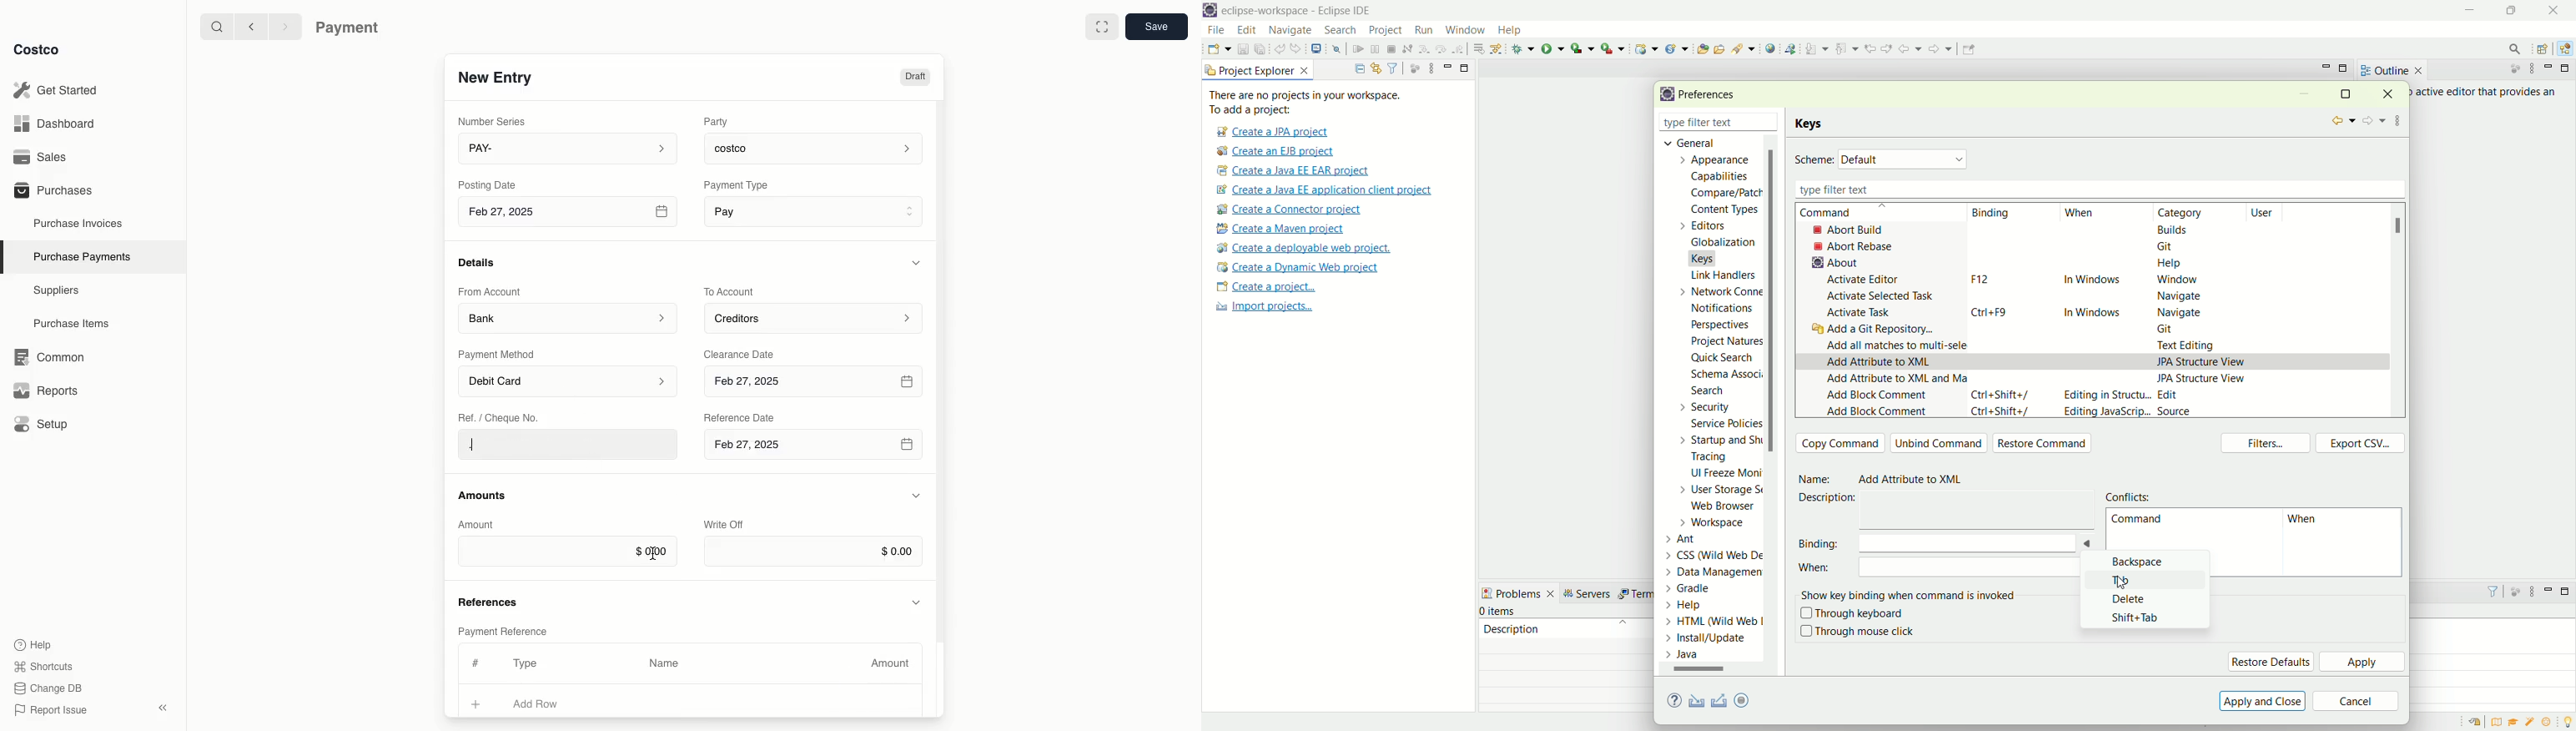 Image resolution: width=2576 pixels, height=756 pixels. Describe the element at coordinates (731, 291) in the screenshot. I see `To Account` at that location.